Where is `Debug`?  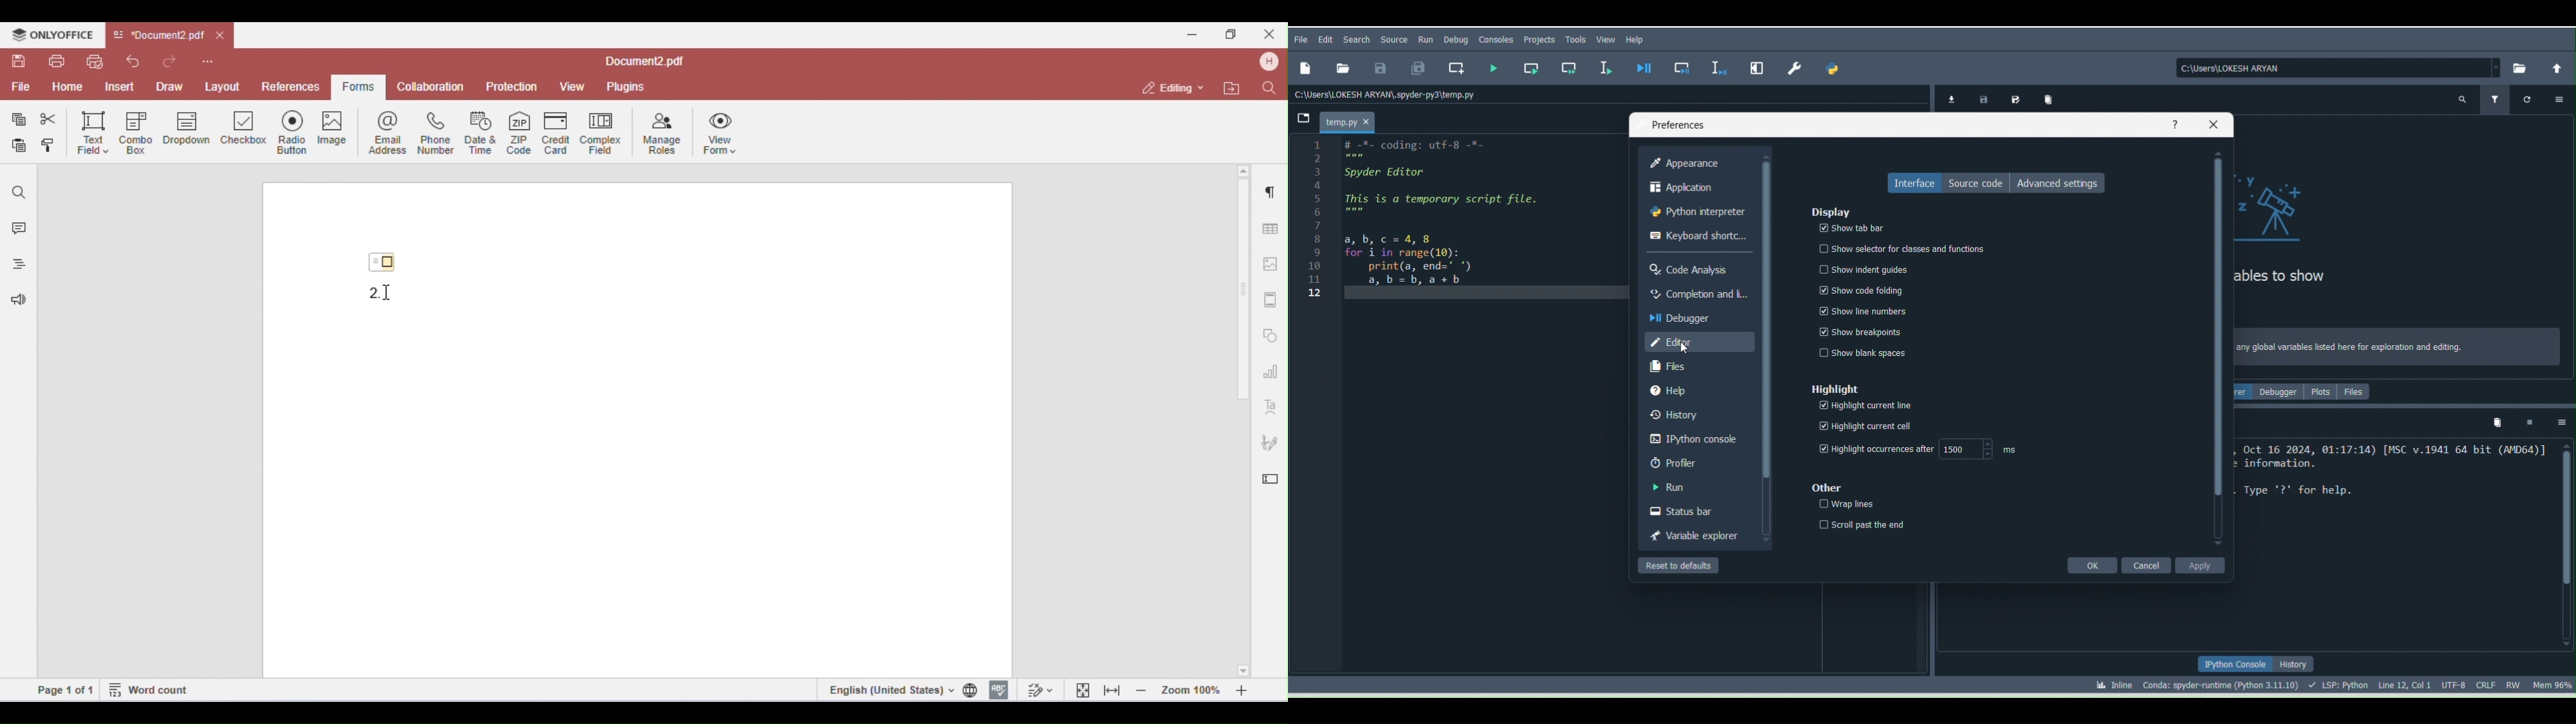
Debug is located at coordinates (1456, 40).